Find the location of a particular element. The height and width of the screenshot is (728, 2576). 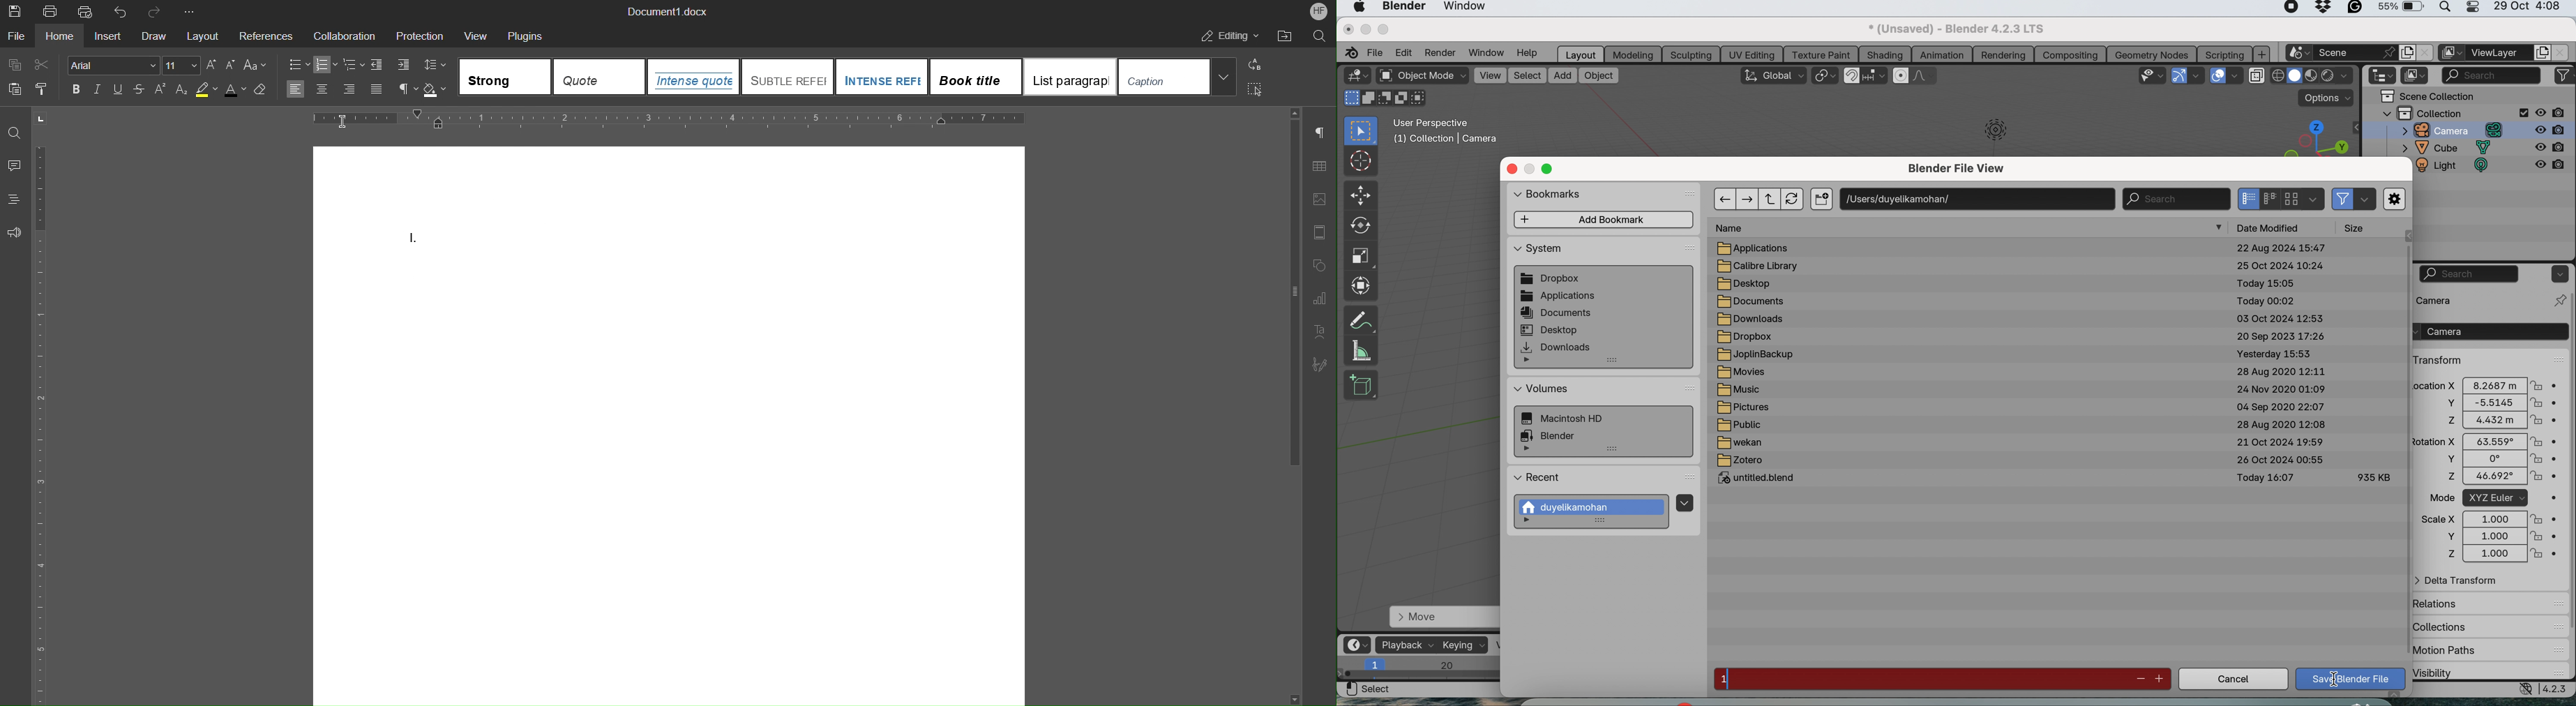

downloads is located at coordinates (1557, 347).